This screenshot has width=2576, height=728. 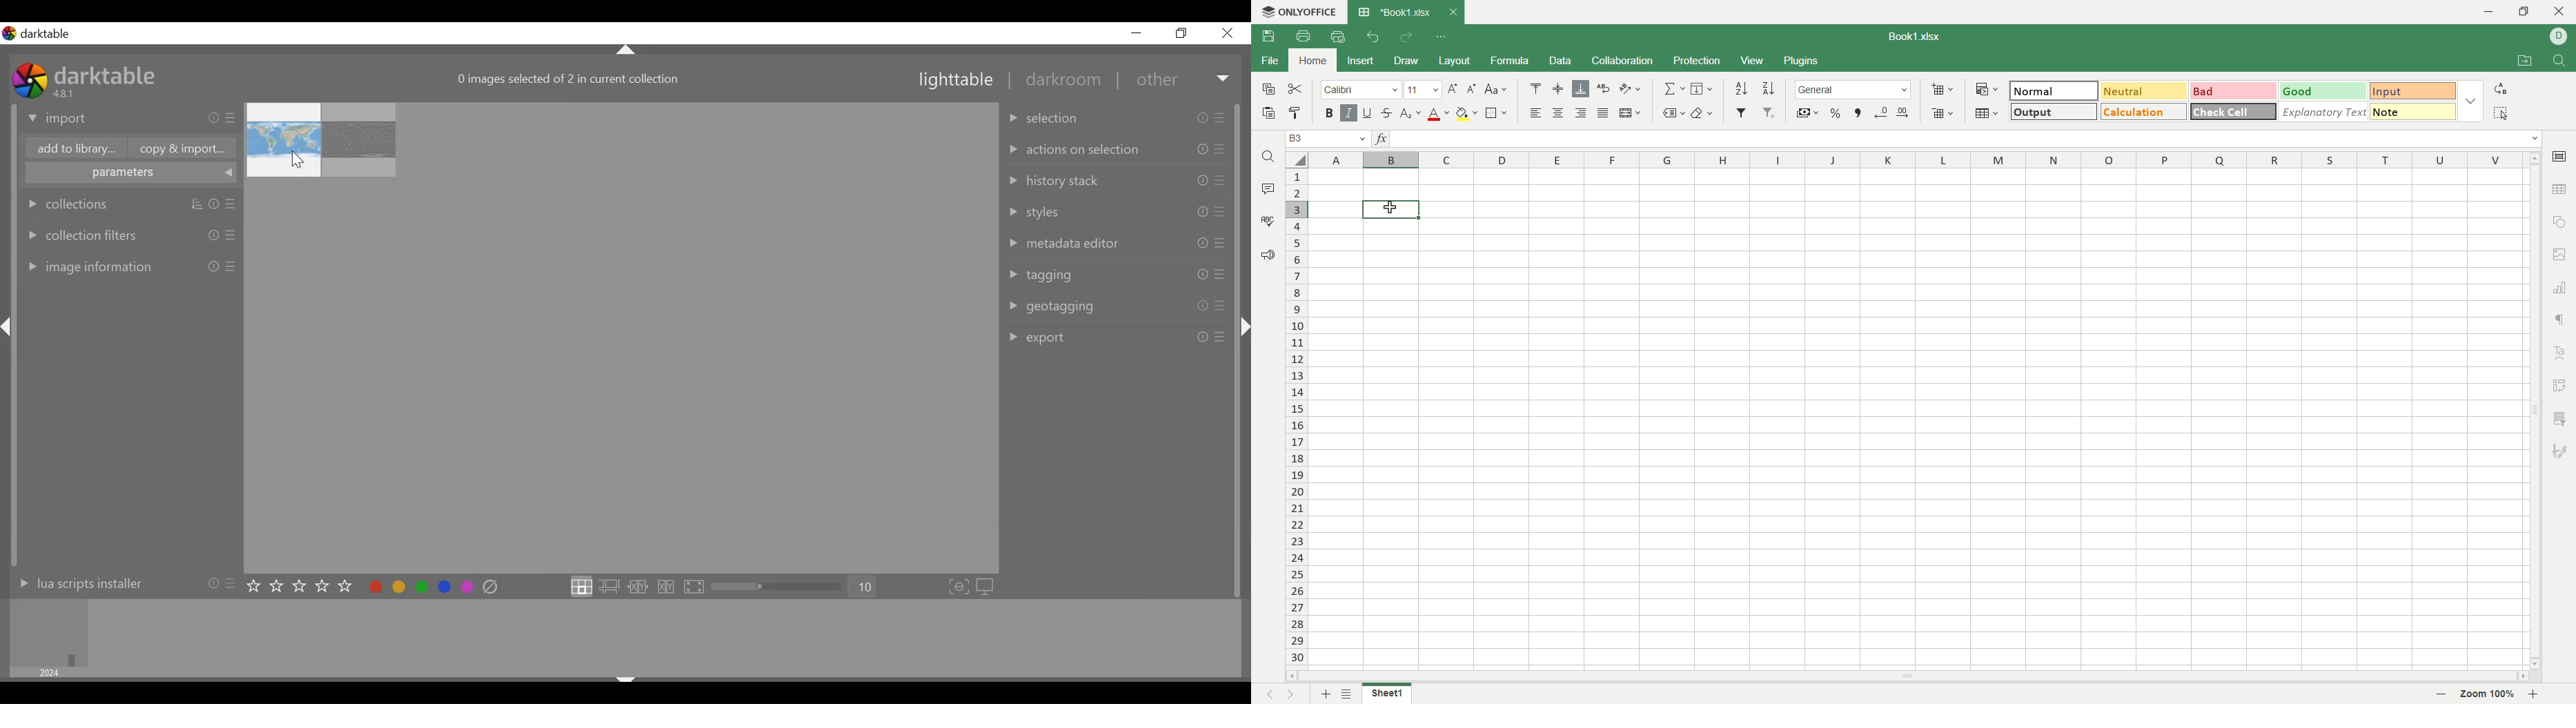 I want to click on font name, so click(x=1362, y=89).